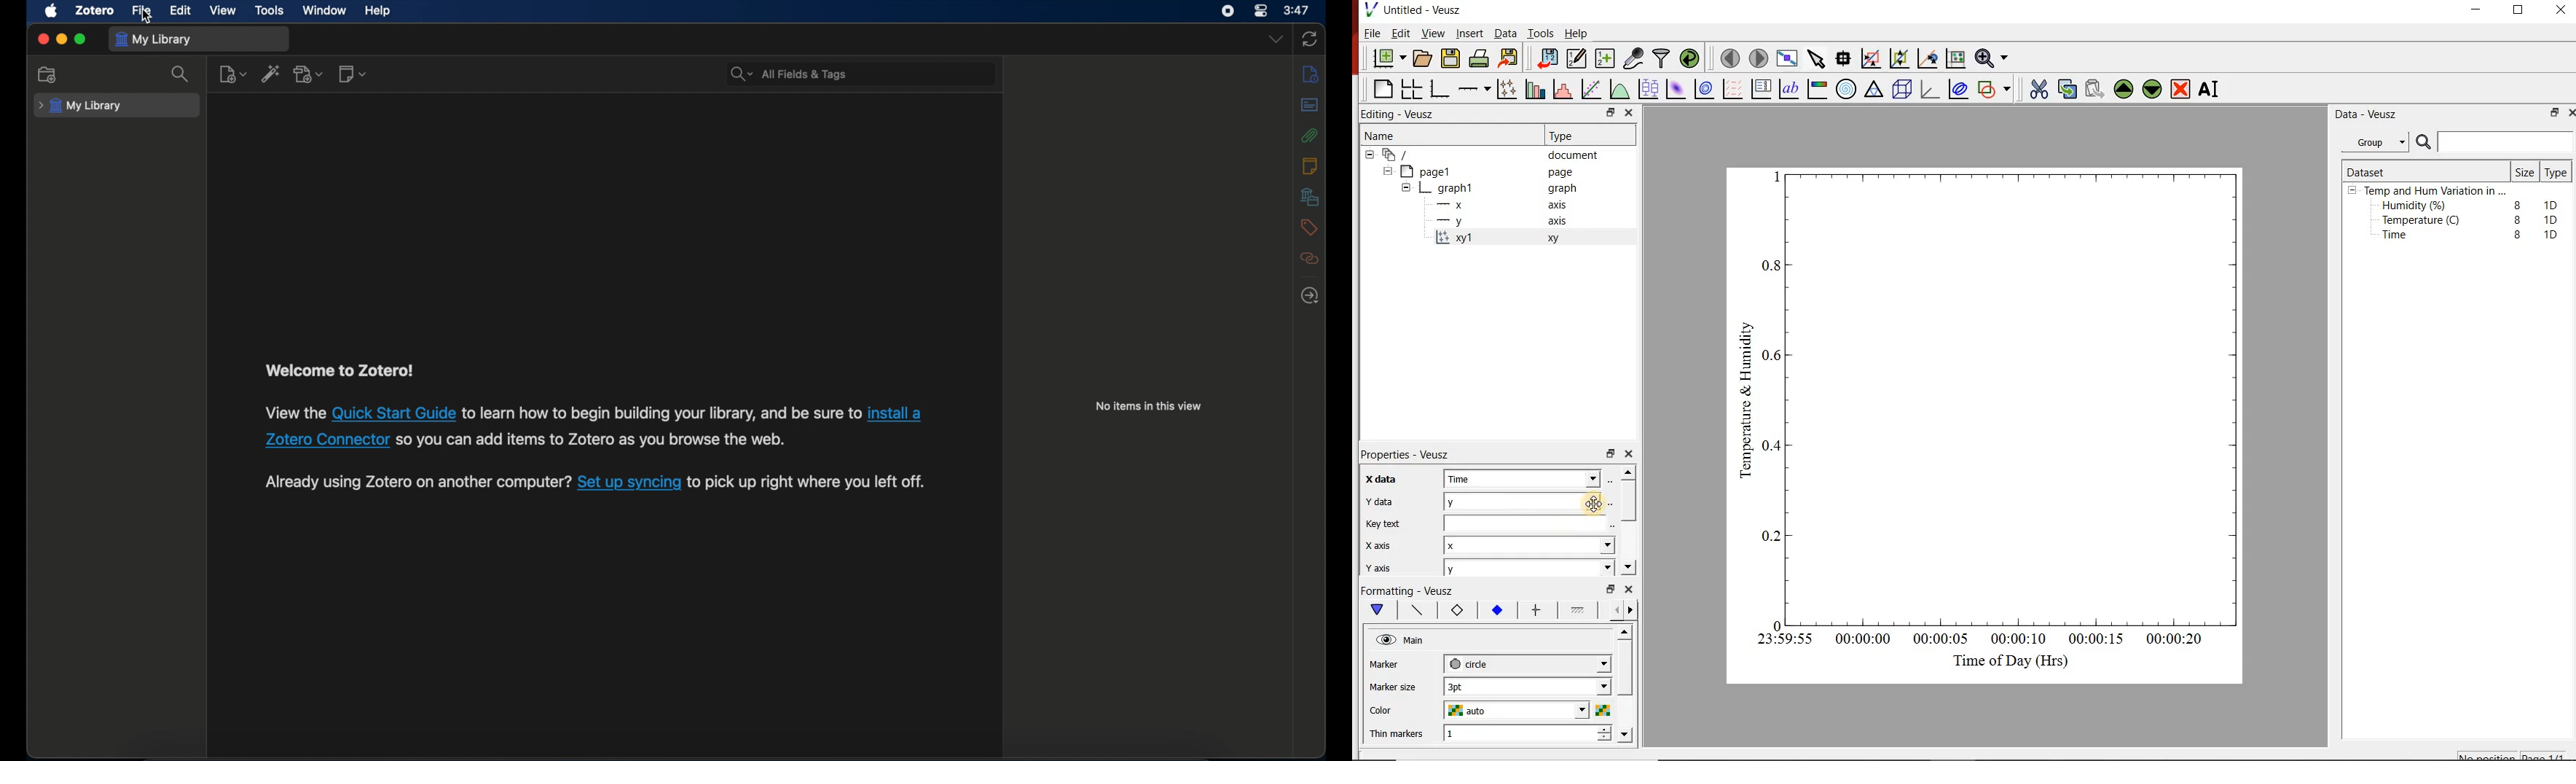  Describe the element at coordinates (1406, 187) in the screenshot. I see `hide sub menu` at that location.